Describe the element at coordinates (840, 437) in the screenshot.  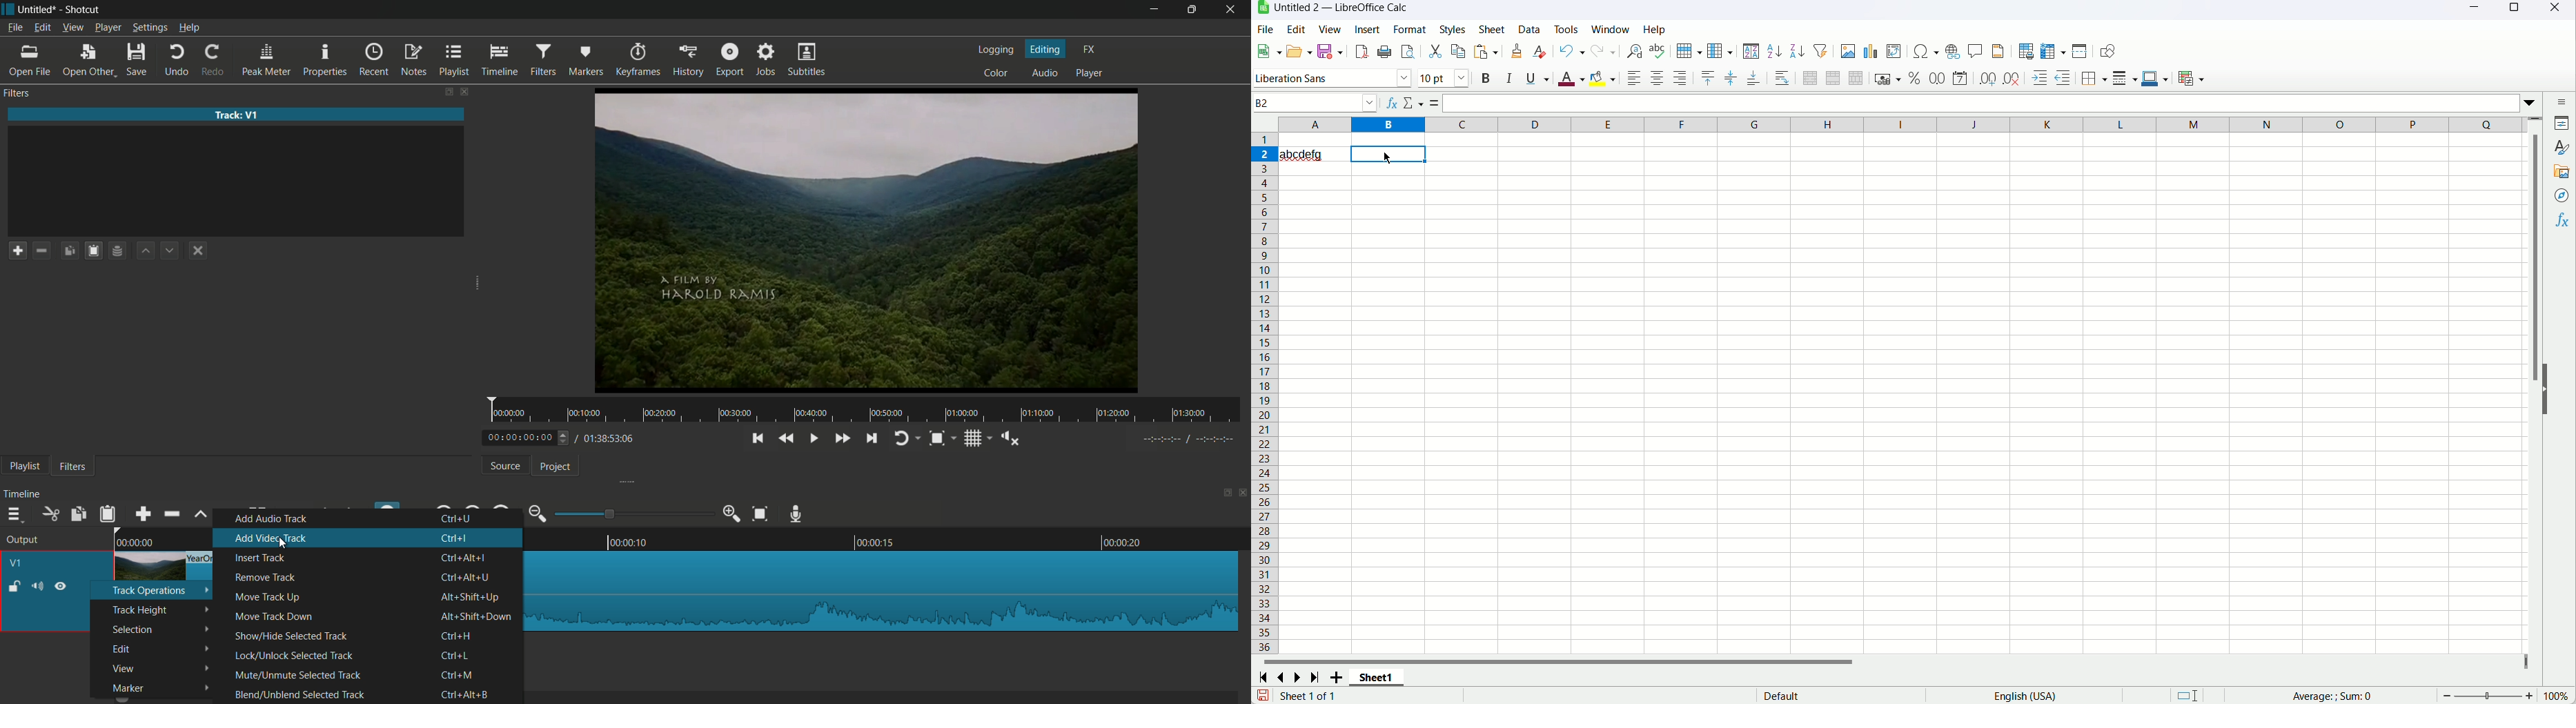
I see `quickly play forward` at that location.